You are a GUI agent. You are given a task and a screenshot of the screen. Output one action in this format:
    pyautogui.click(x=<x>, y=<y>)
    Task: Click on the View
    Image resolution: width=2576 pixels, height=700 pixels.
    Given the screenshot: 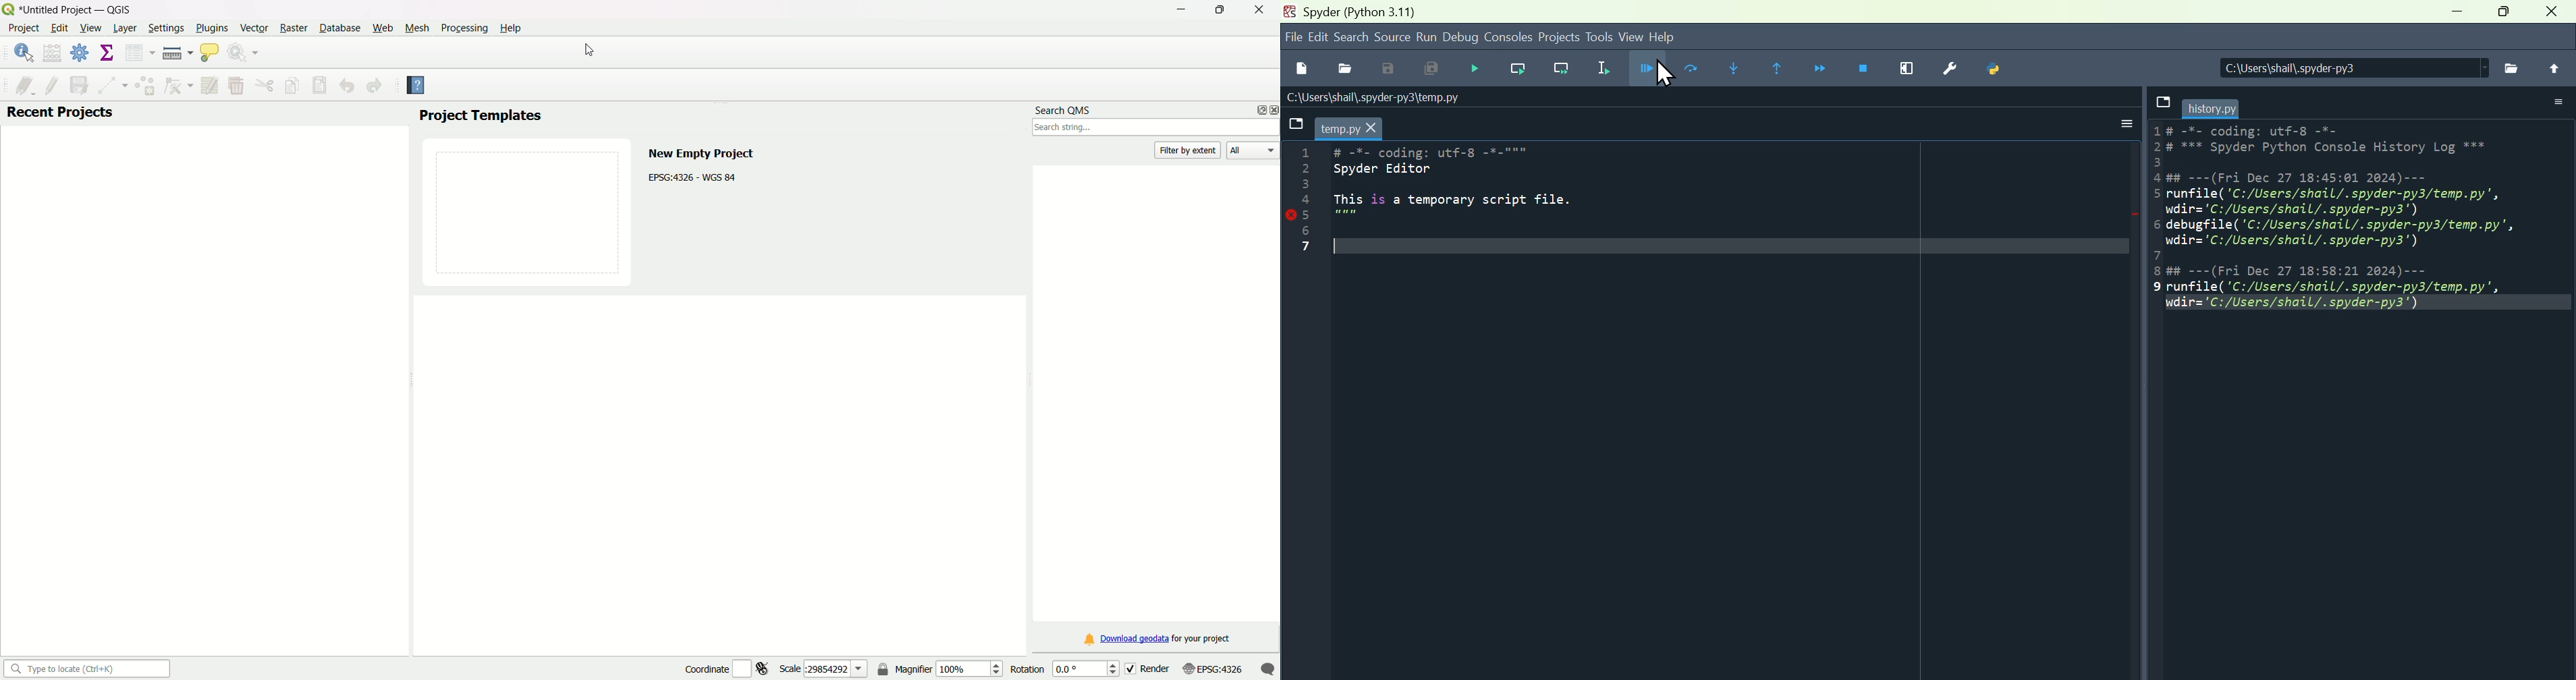 What is the action you would take?
    pyautogui.click(x=1634, y=35)
    